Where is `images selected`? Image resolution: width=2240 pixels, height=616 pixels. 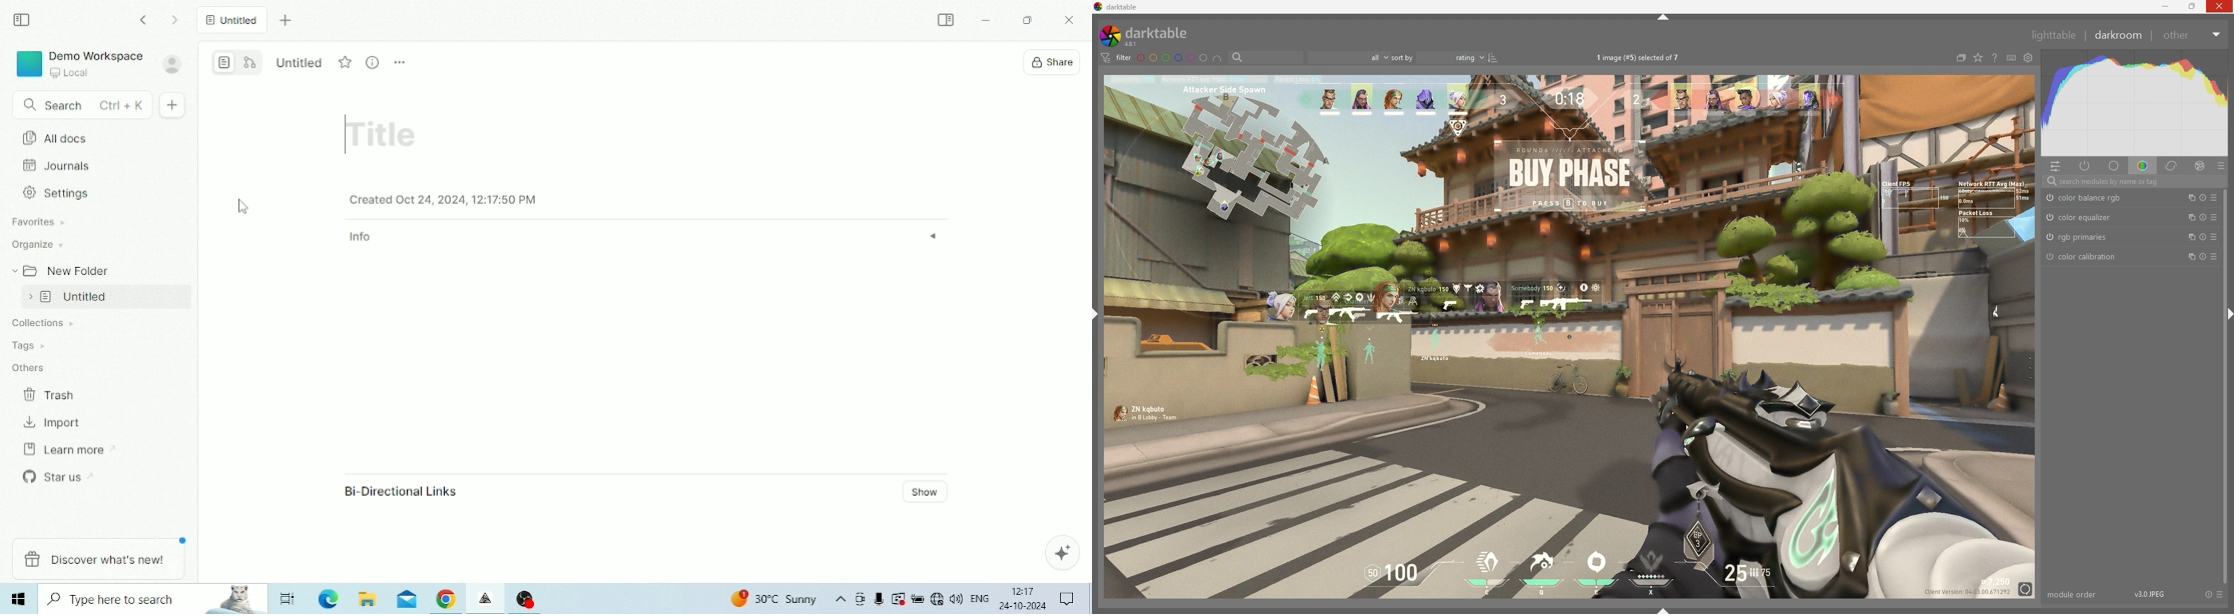 images selected is located at coordinates (1639, 58).